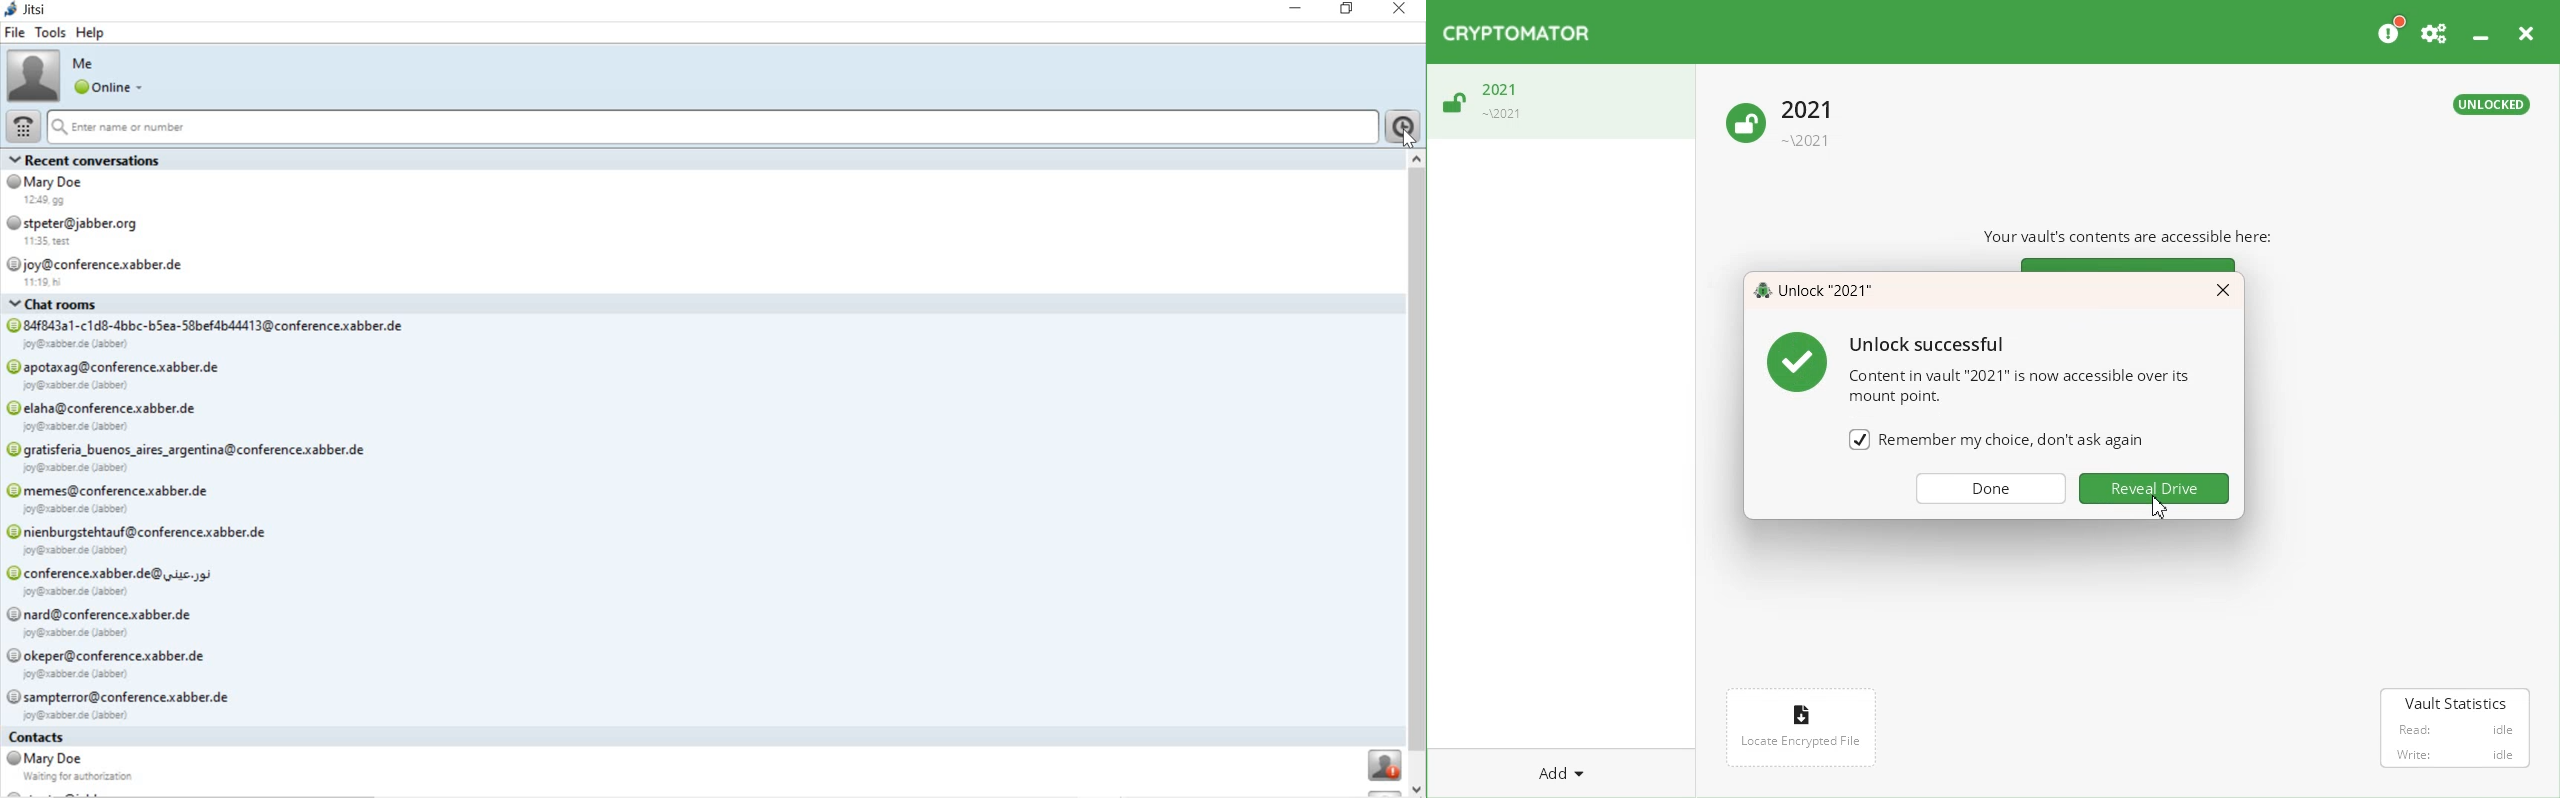  What do you see at coordinates (2493, 105) in the screenshot?
I see `Text` at bounding box center [2493, 105].